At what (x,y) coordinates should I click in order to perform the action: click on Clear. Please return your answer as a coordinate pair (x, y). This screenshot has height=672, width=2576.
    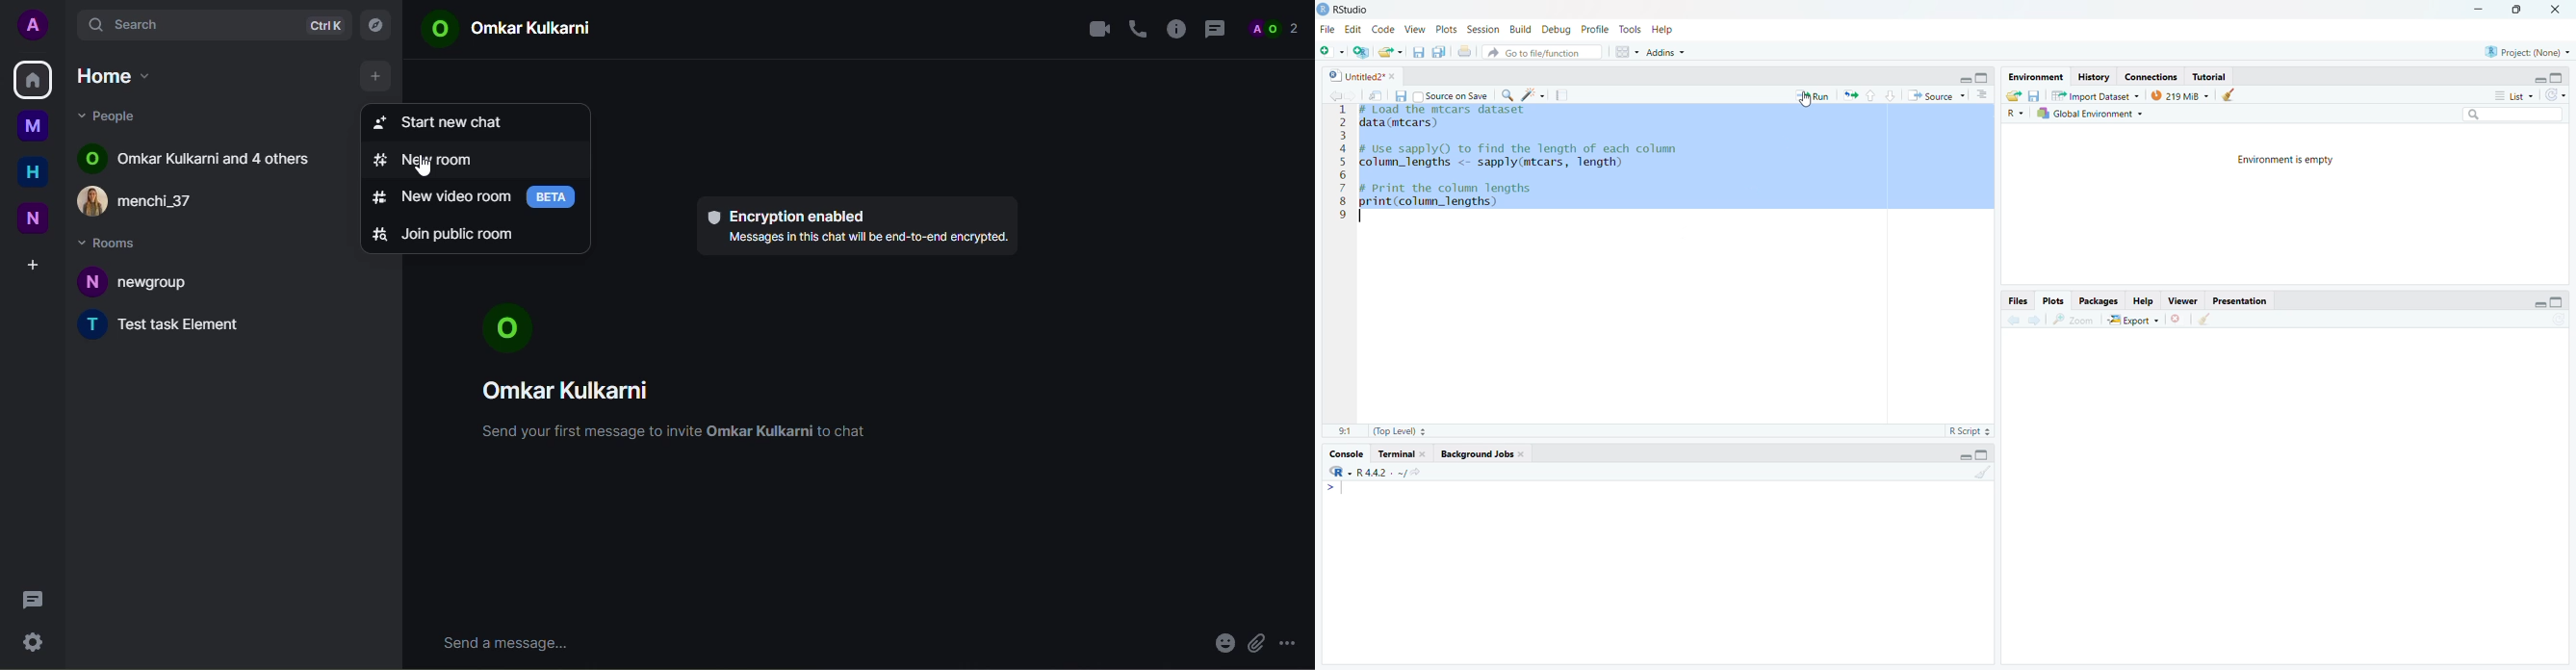
    Looking at the image, I should click on (1982, 470).